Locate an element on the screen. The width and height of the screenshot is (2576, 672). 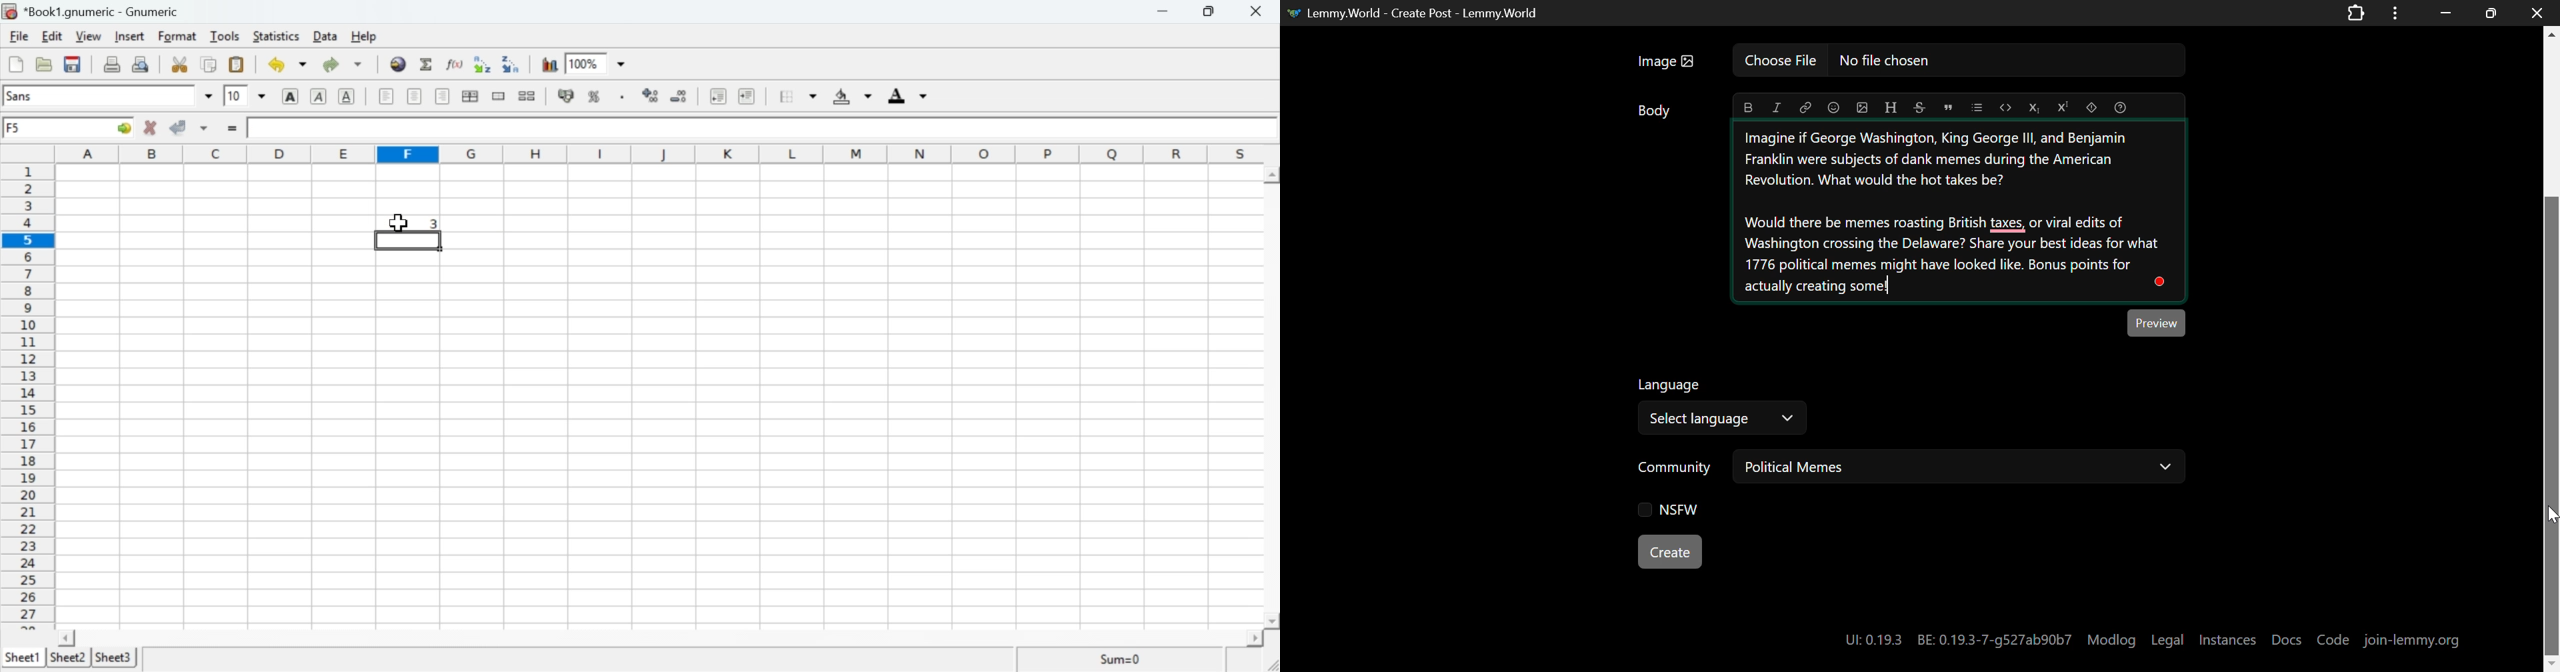
Insert Image is located at coordinates (1863, 107).